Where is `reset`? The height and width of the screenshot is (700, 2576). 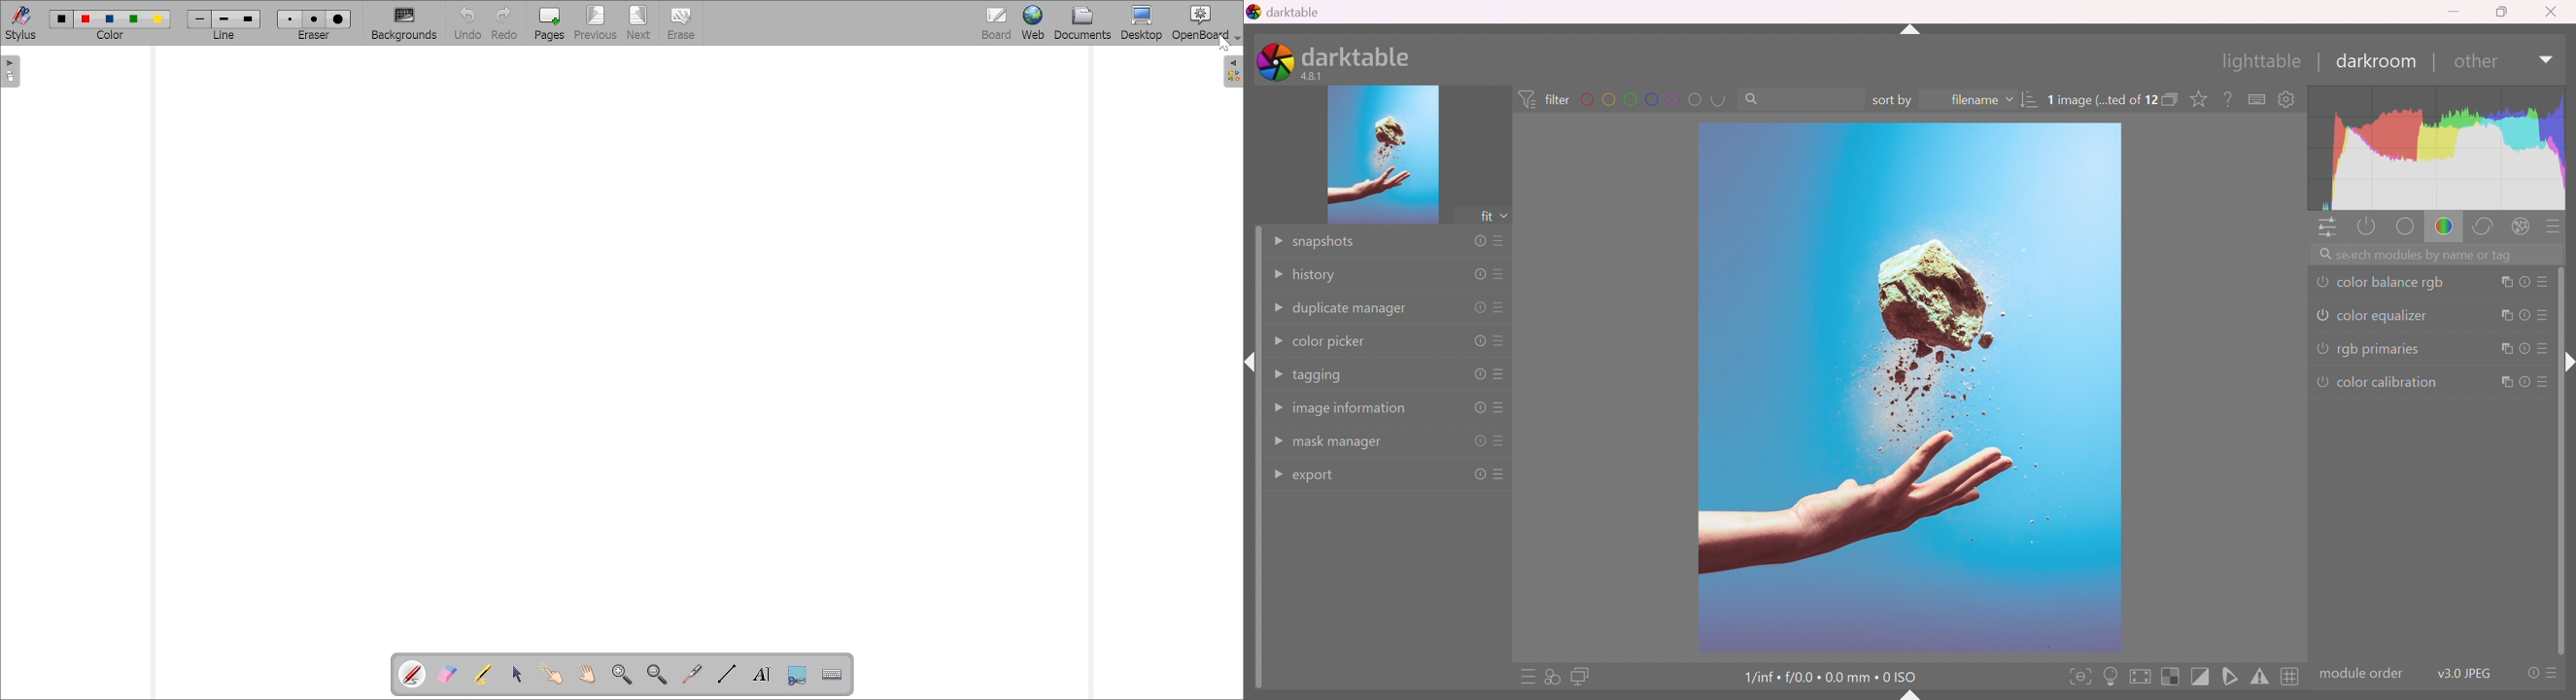 reset is located at coordinates (2524, 315).